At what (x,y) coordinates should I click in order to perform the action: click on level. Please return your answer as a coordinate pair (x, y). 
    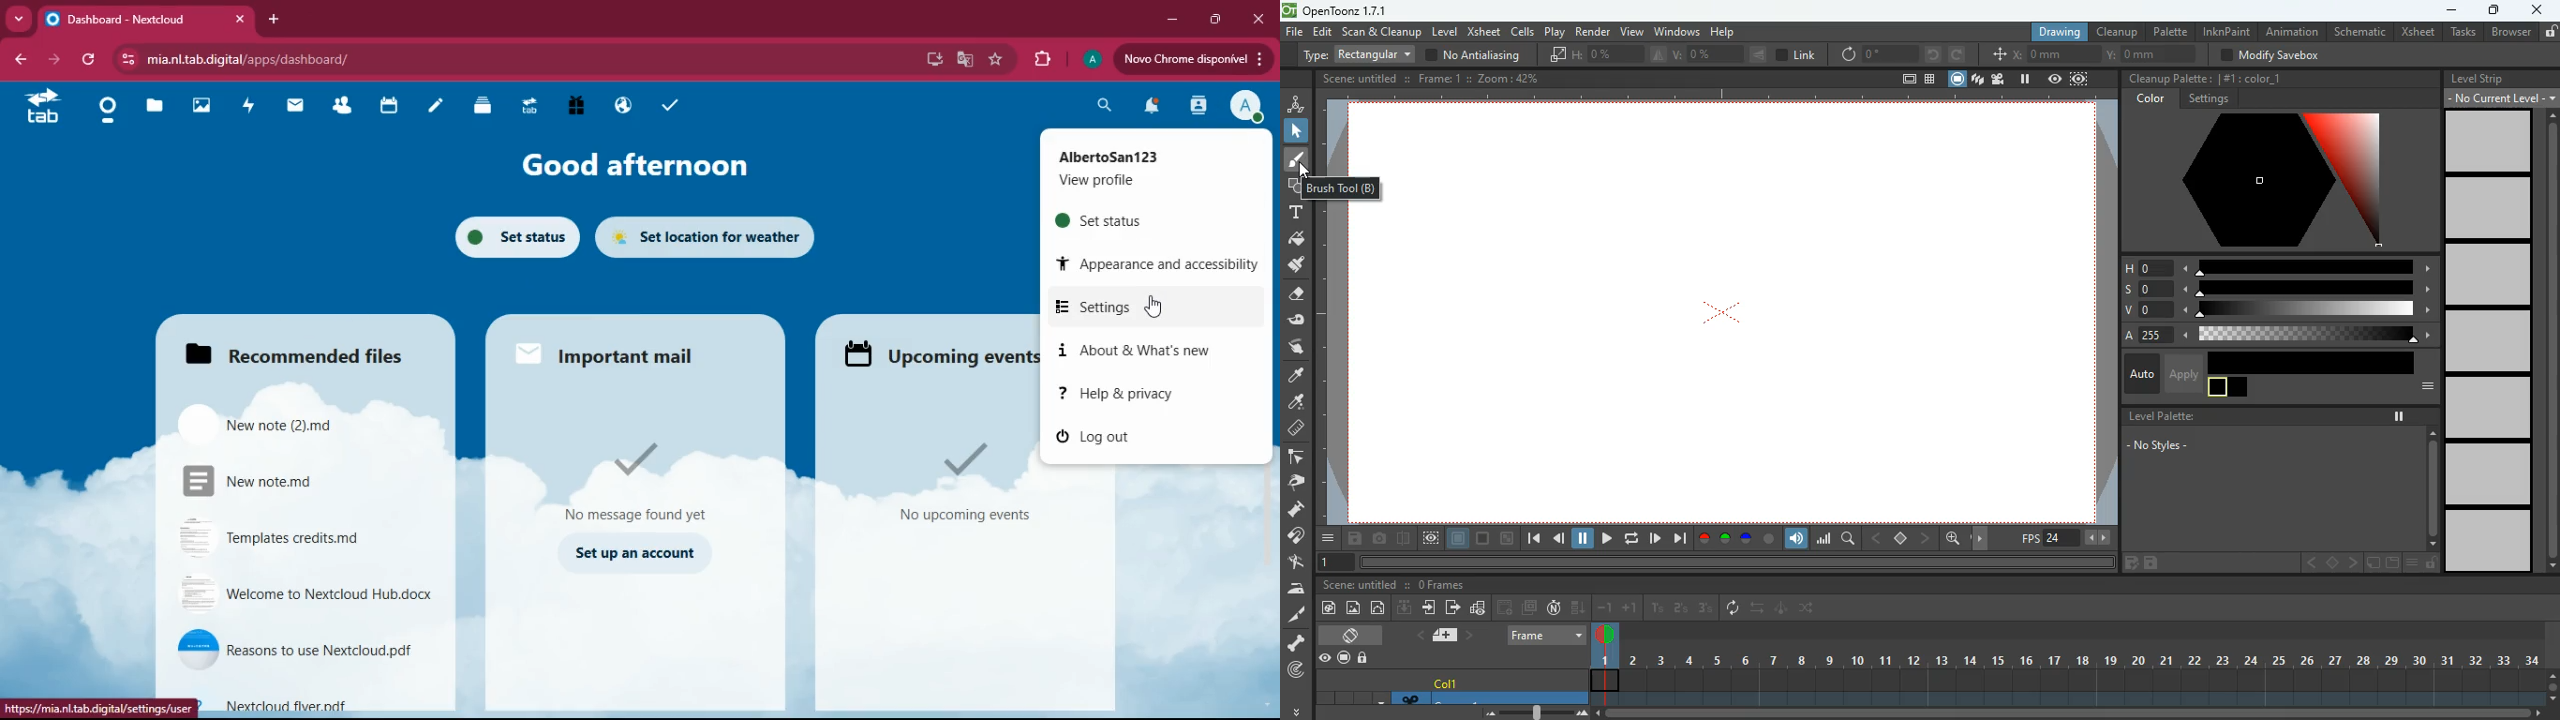
    Looking at the image, I should click on (2489, 141).